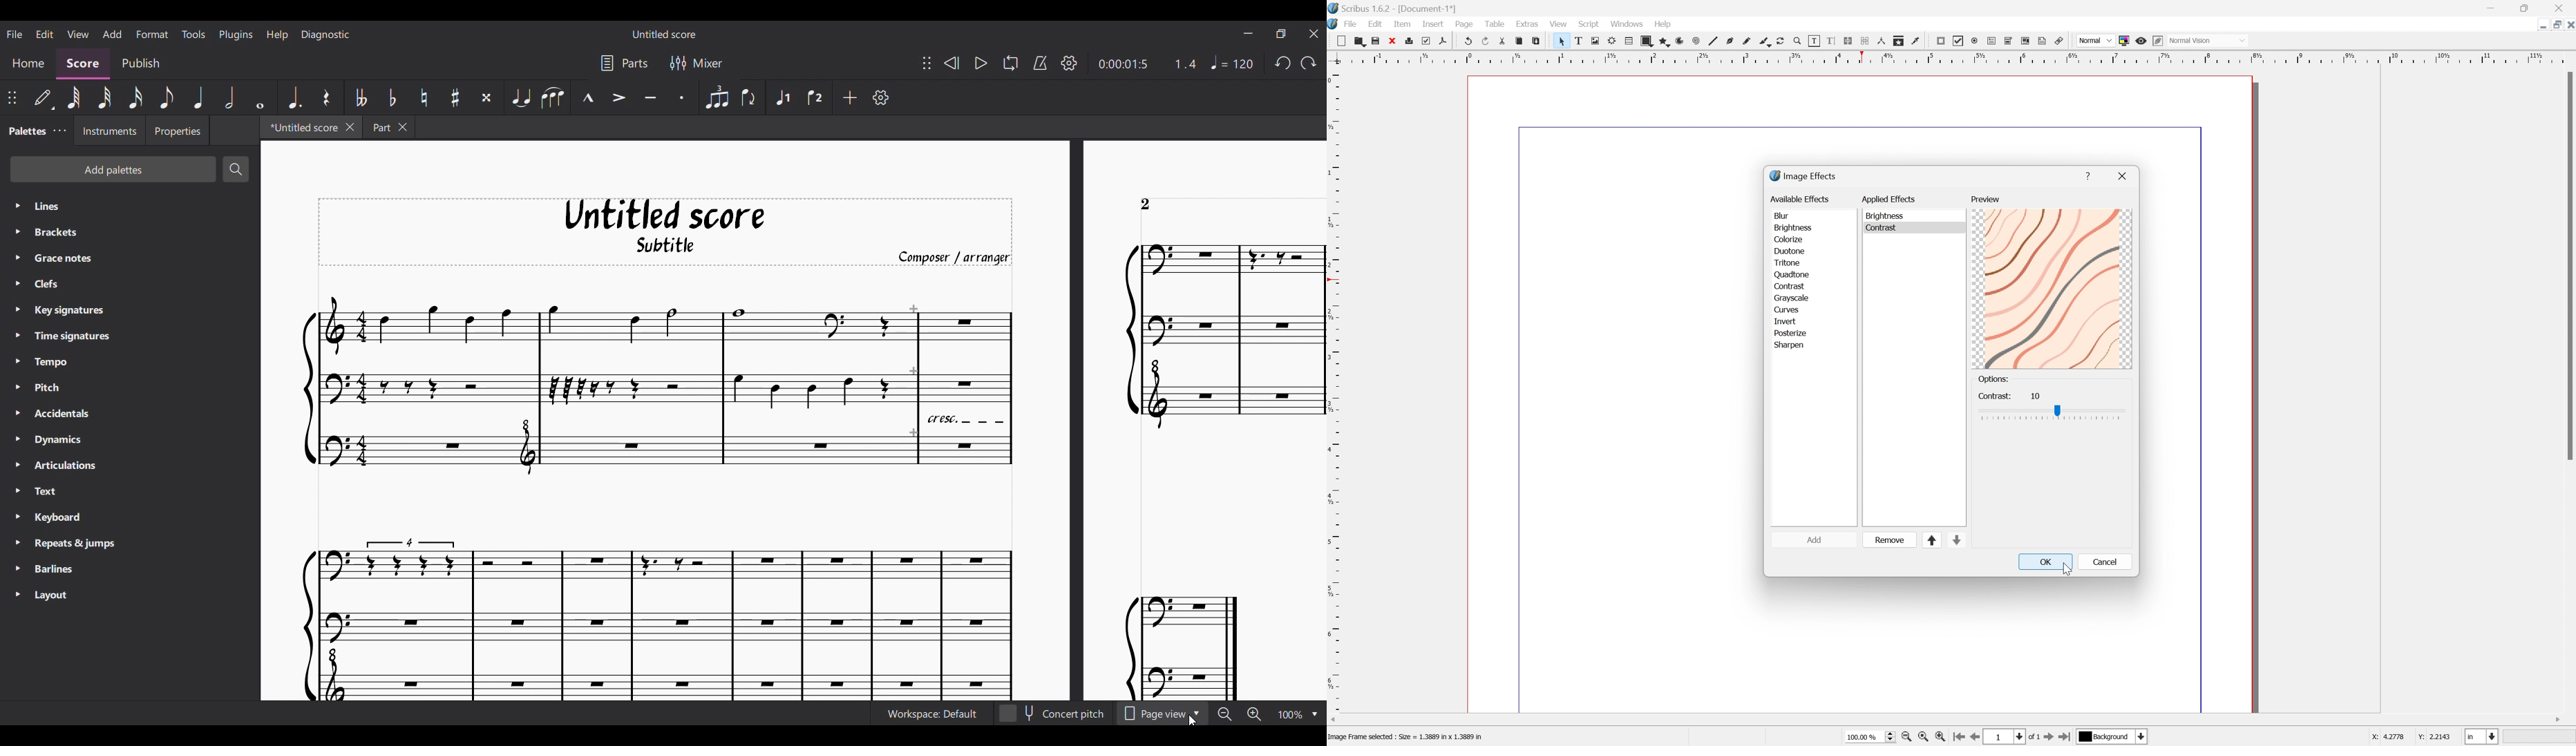  What do you see at coordinates (1224, 715) in the screenshot?
I see `Zoom out` at bounding box center [1224, 715].